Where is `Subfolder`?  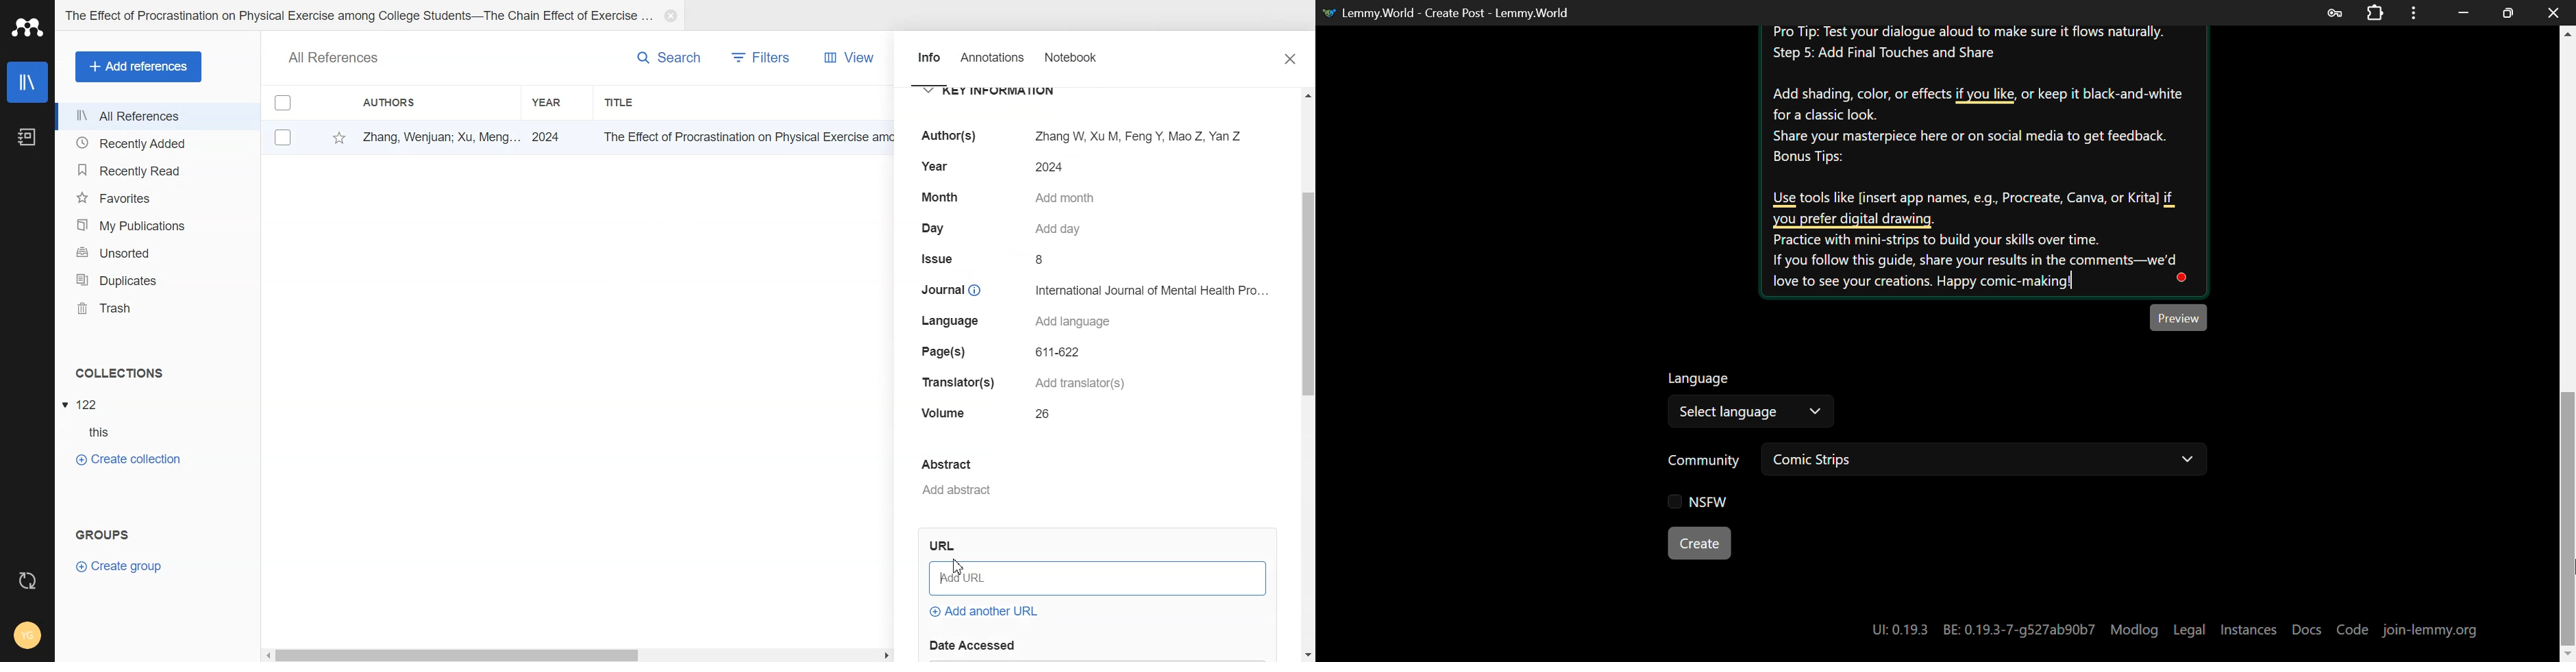
Subfolder is located at coordinates (92, 433).